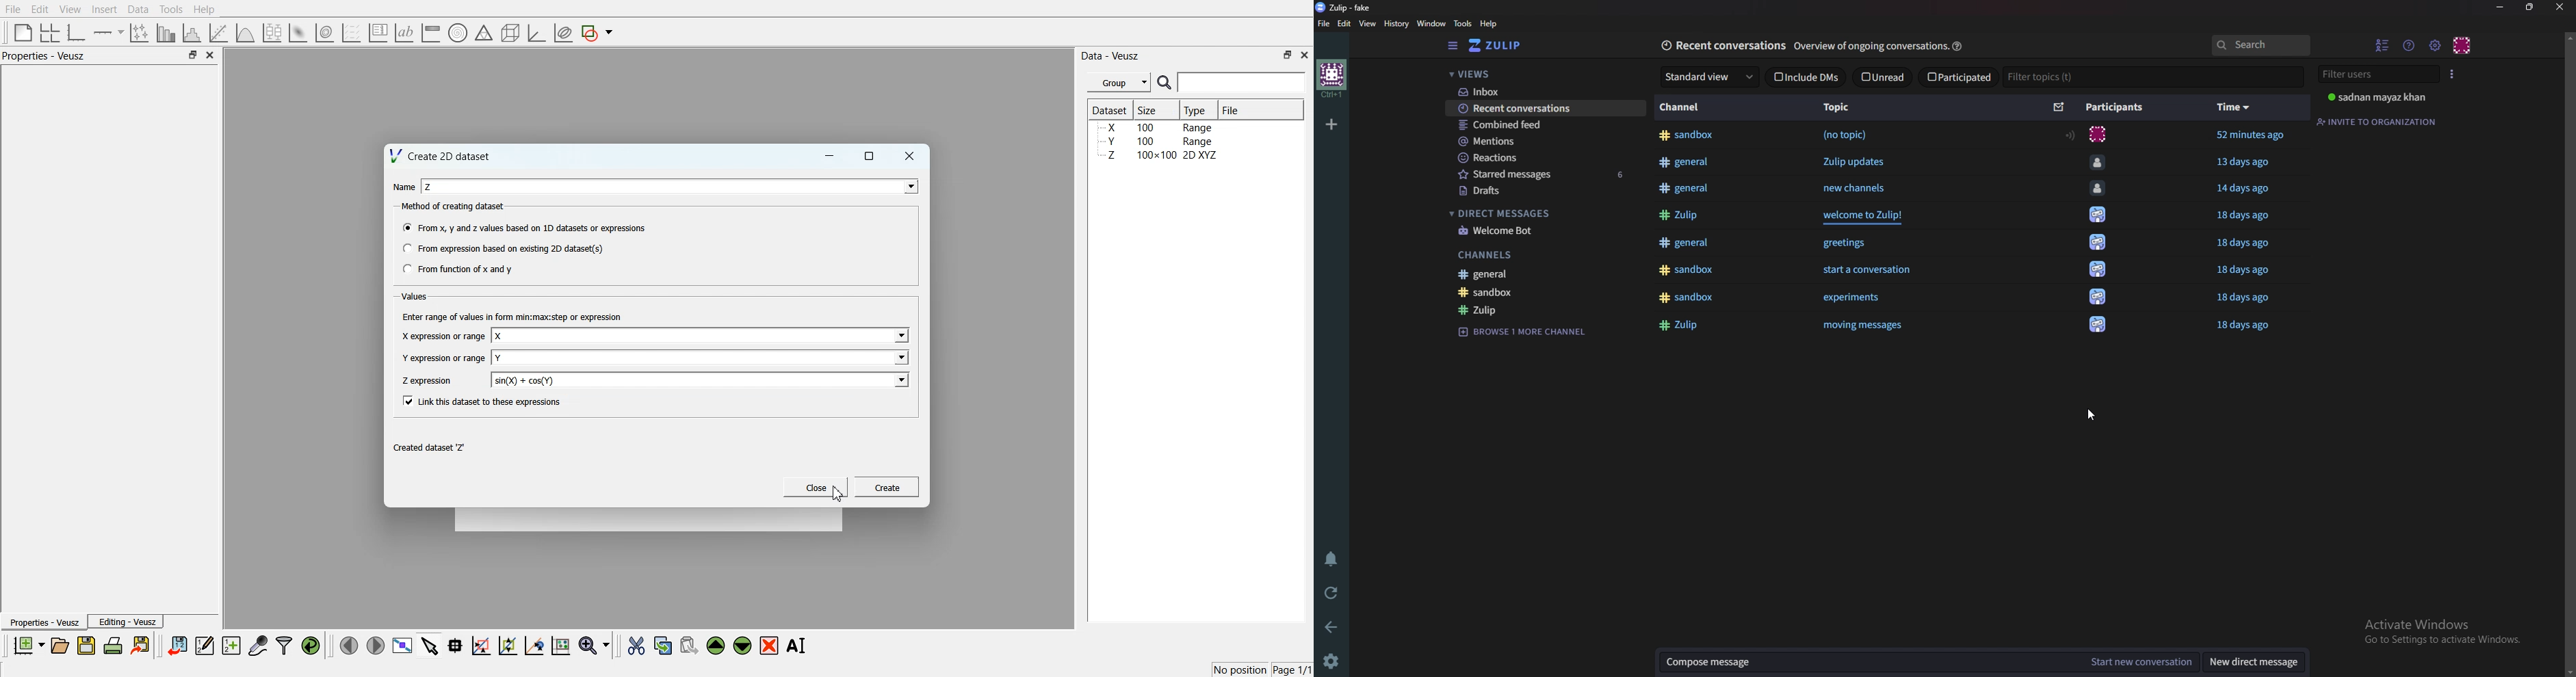 This screenshot has width=2576, height=700. What do you see at coordinates (1369, 24) in the screenshot?
I see `view` at bounding box center [1369, 24].